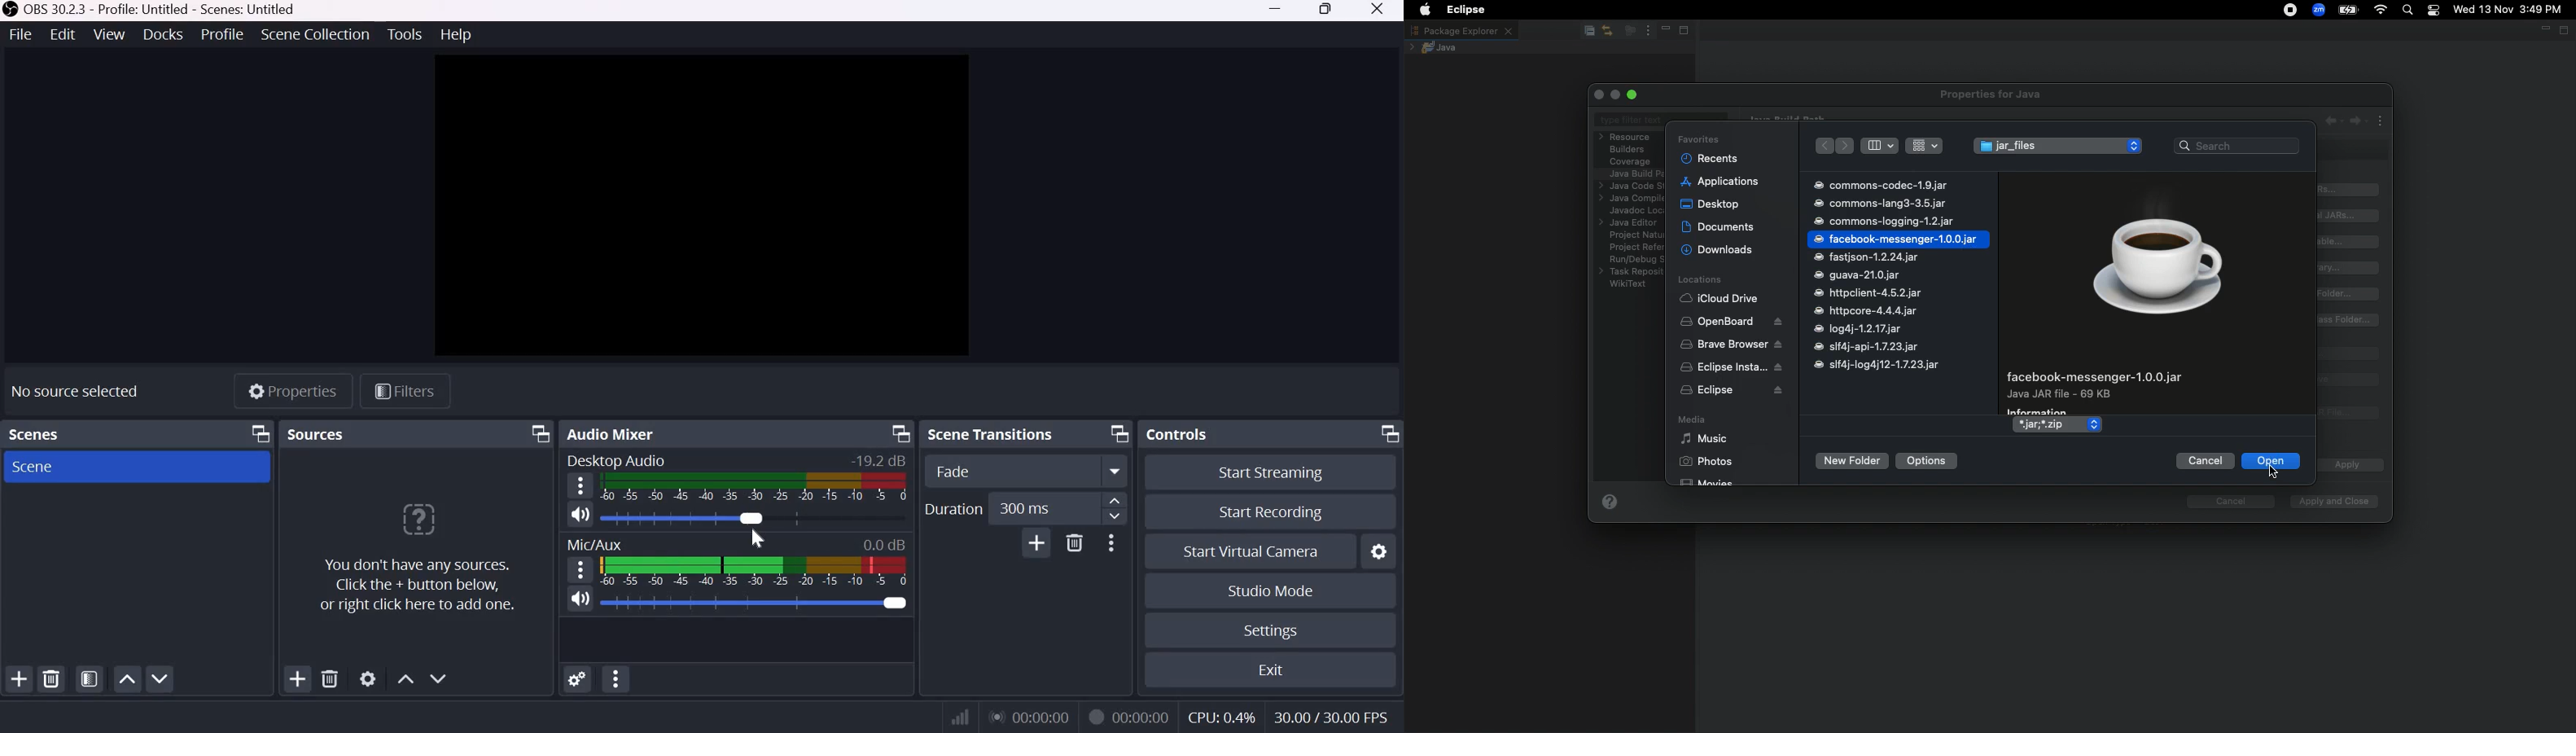 This screenshot has width=2576, height=756. What do you see at coordinates (262, 434) in the screenshot?
I see `Dock Options icon` at bounding box center [262, 434].